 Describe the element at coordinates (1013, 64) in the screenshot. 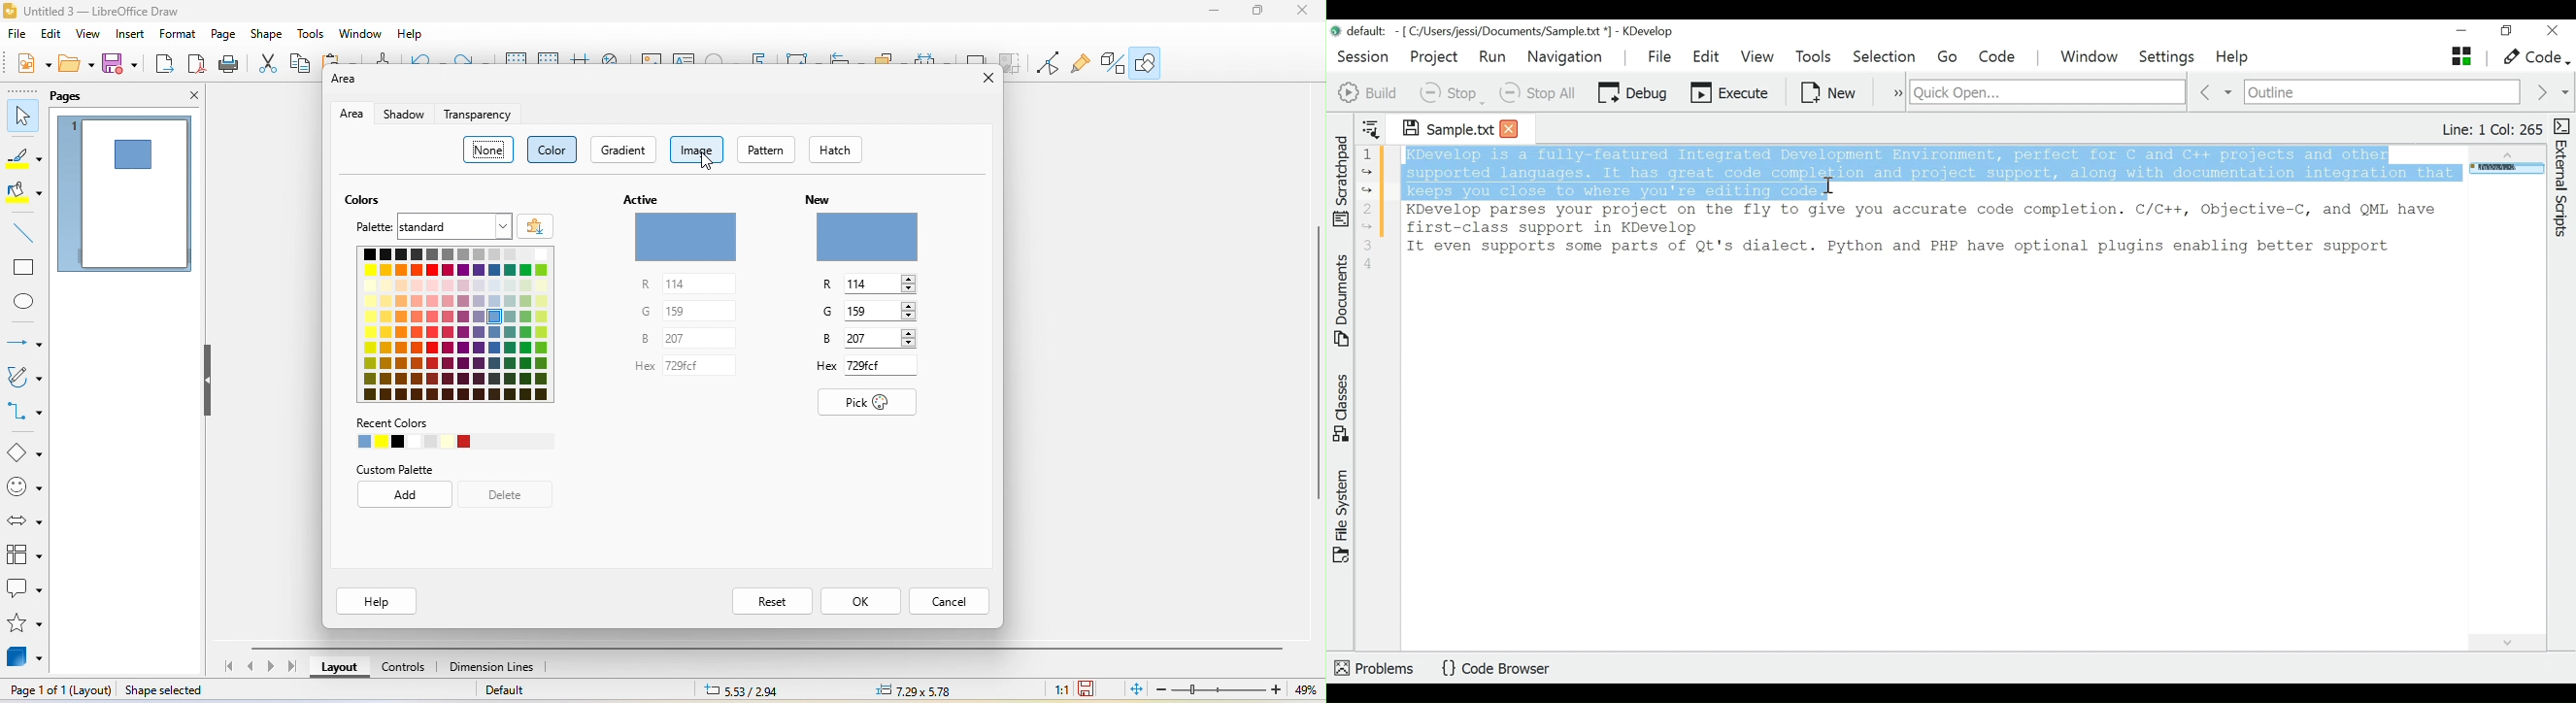

I see `crop image` at that location.